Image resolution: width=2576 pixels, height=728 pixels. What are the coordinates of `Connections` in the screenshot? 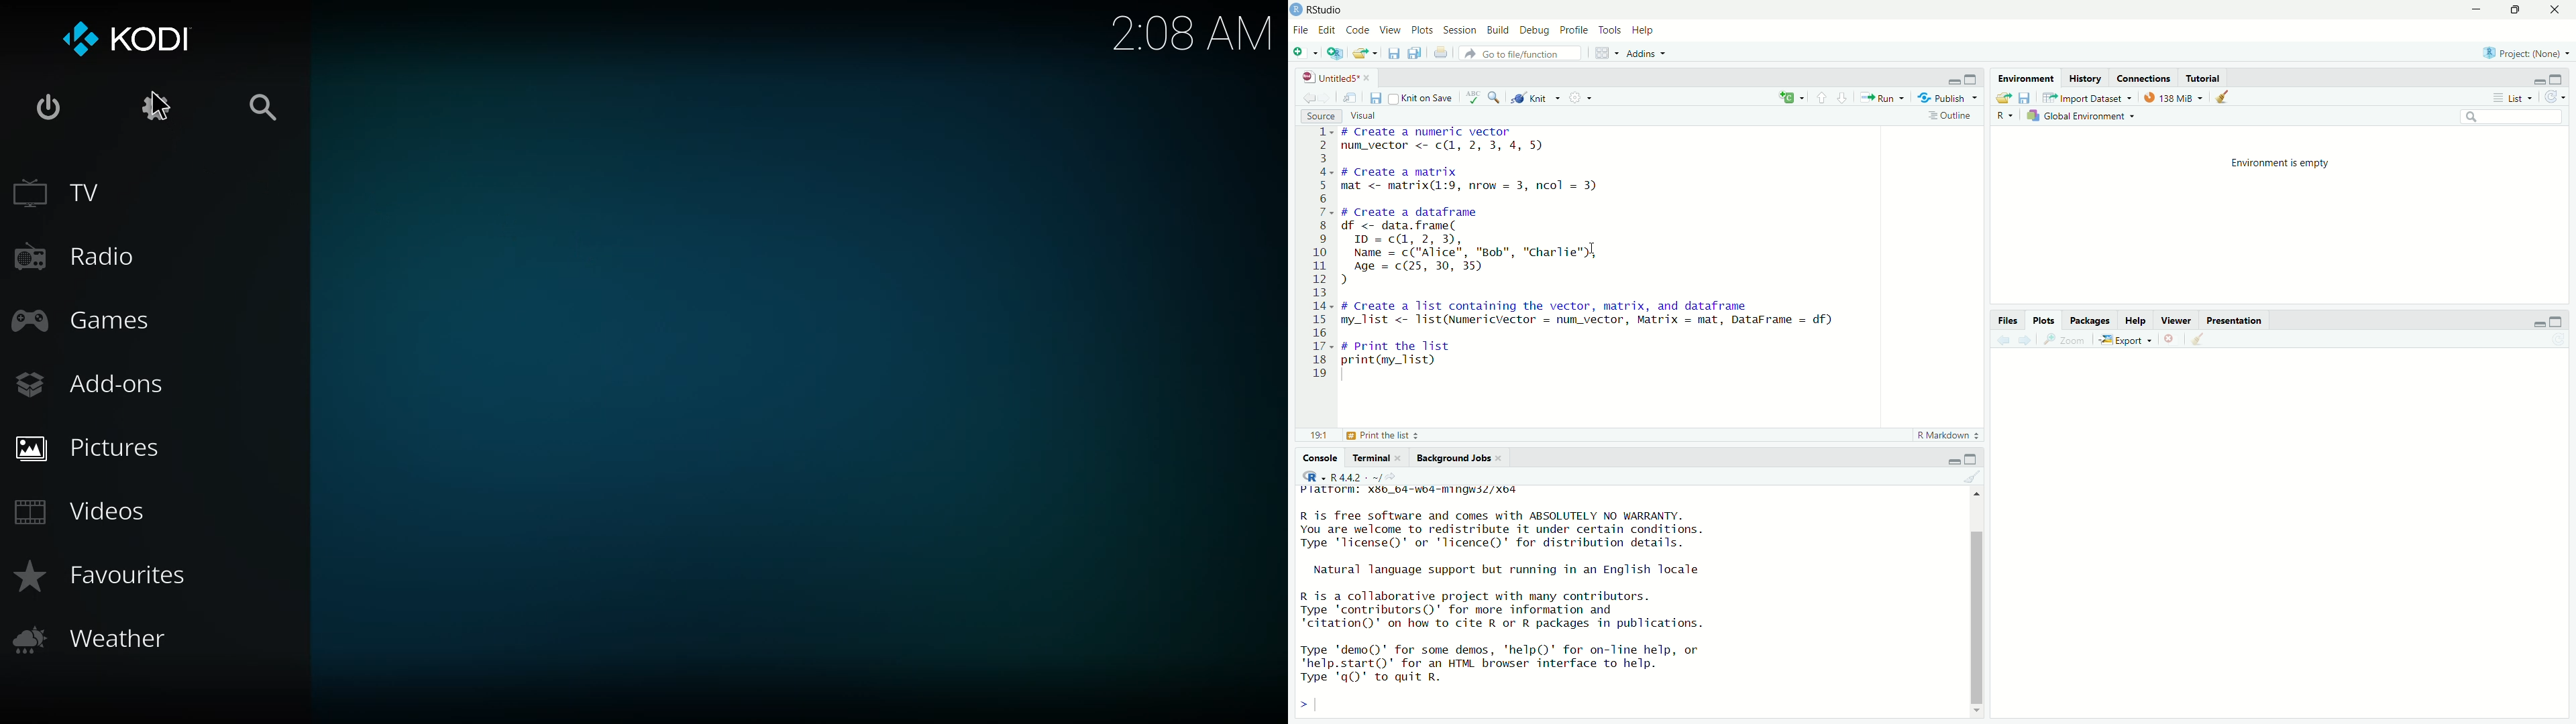 It's located at (2147, 78).